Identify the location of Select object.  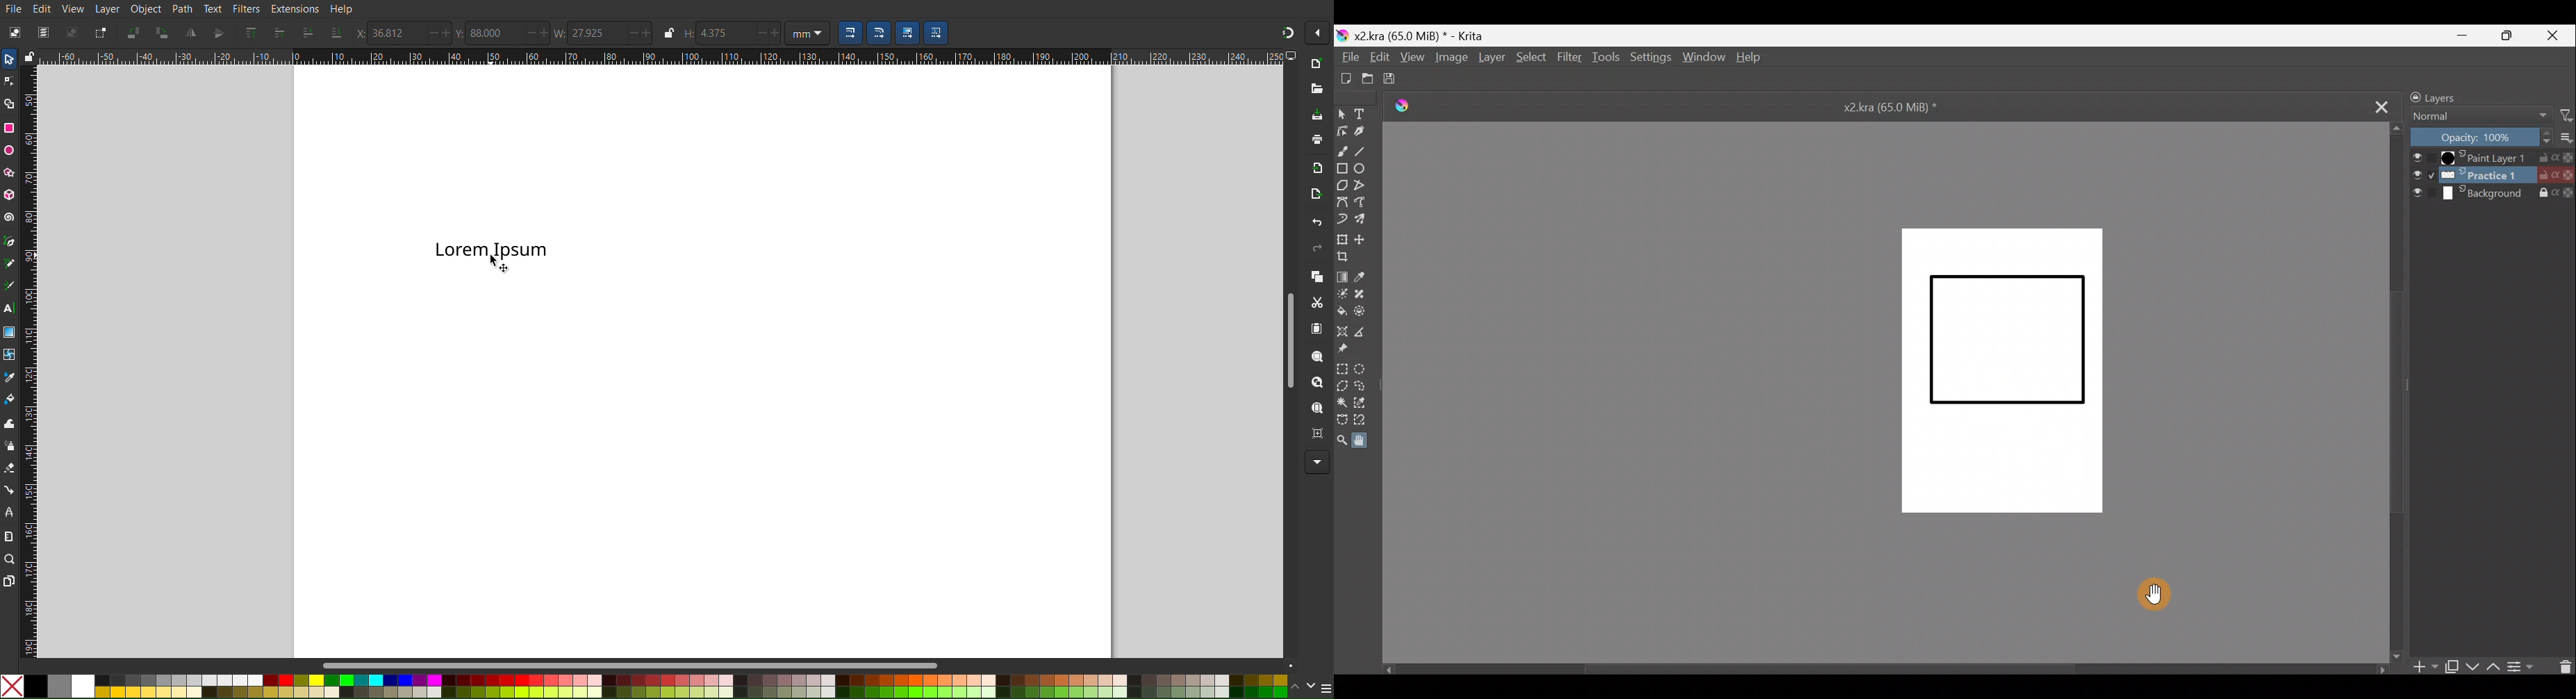
(17, 31).